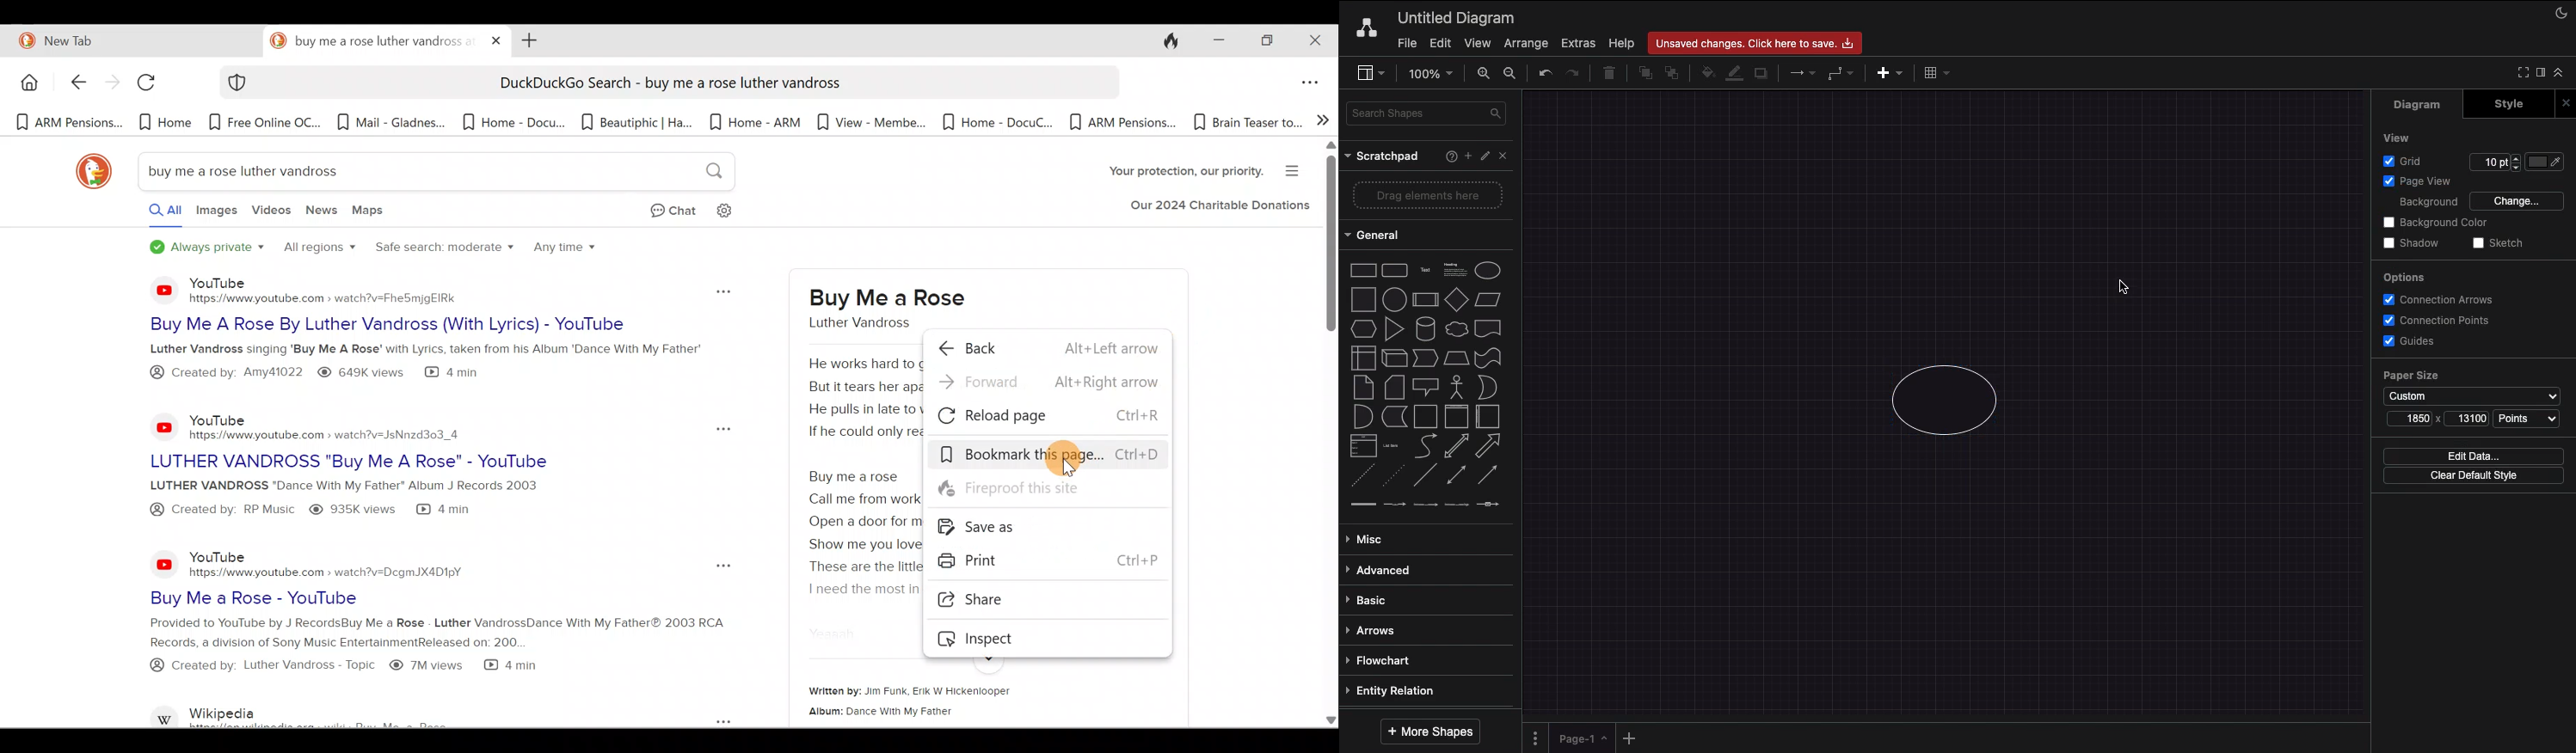 The height and width of the screenshot is (756, 2576). I want to click on Provided to YouTube by J RecordsBuy Me a Rose - Luther VandrossDance With My Father® 2003 RCA
Records, a division of Sony Music EntertainmentReleased on: 200.
@ Created by: Luther Vandross - Topic ® 7Mviews (& 4 min, so click(399, 653).